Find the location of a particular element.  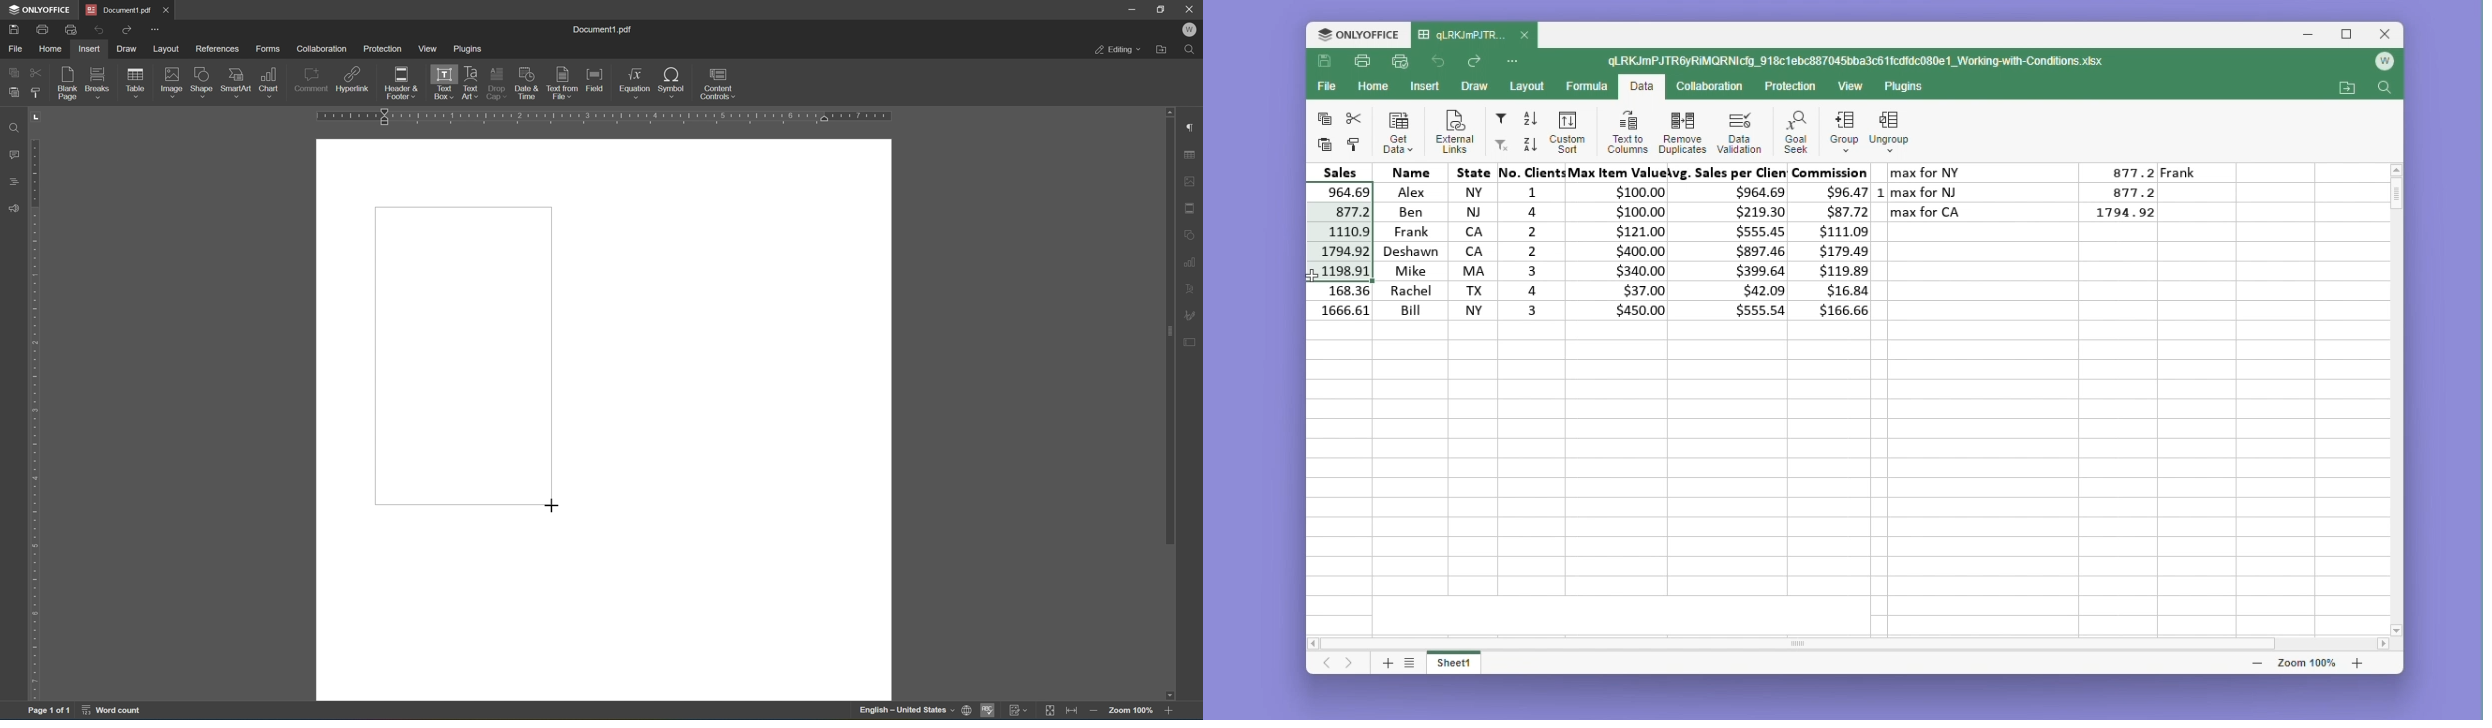

Find is located at coordinates (16, 129).